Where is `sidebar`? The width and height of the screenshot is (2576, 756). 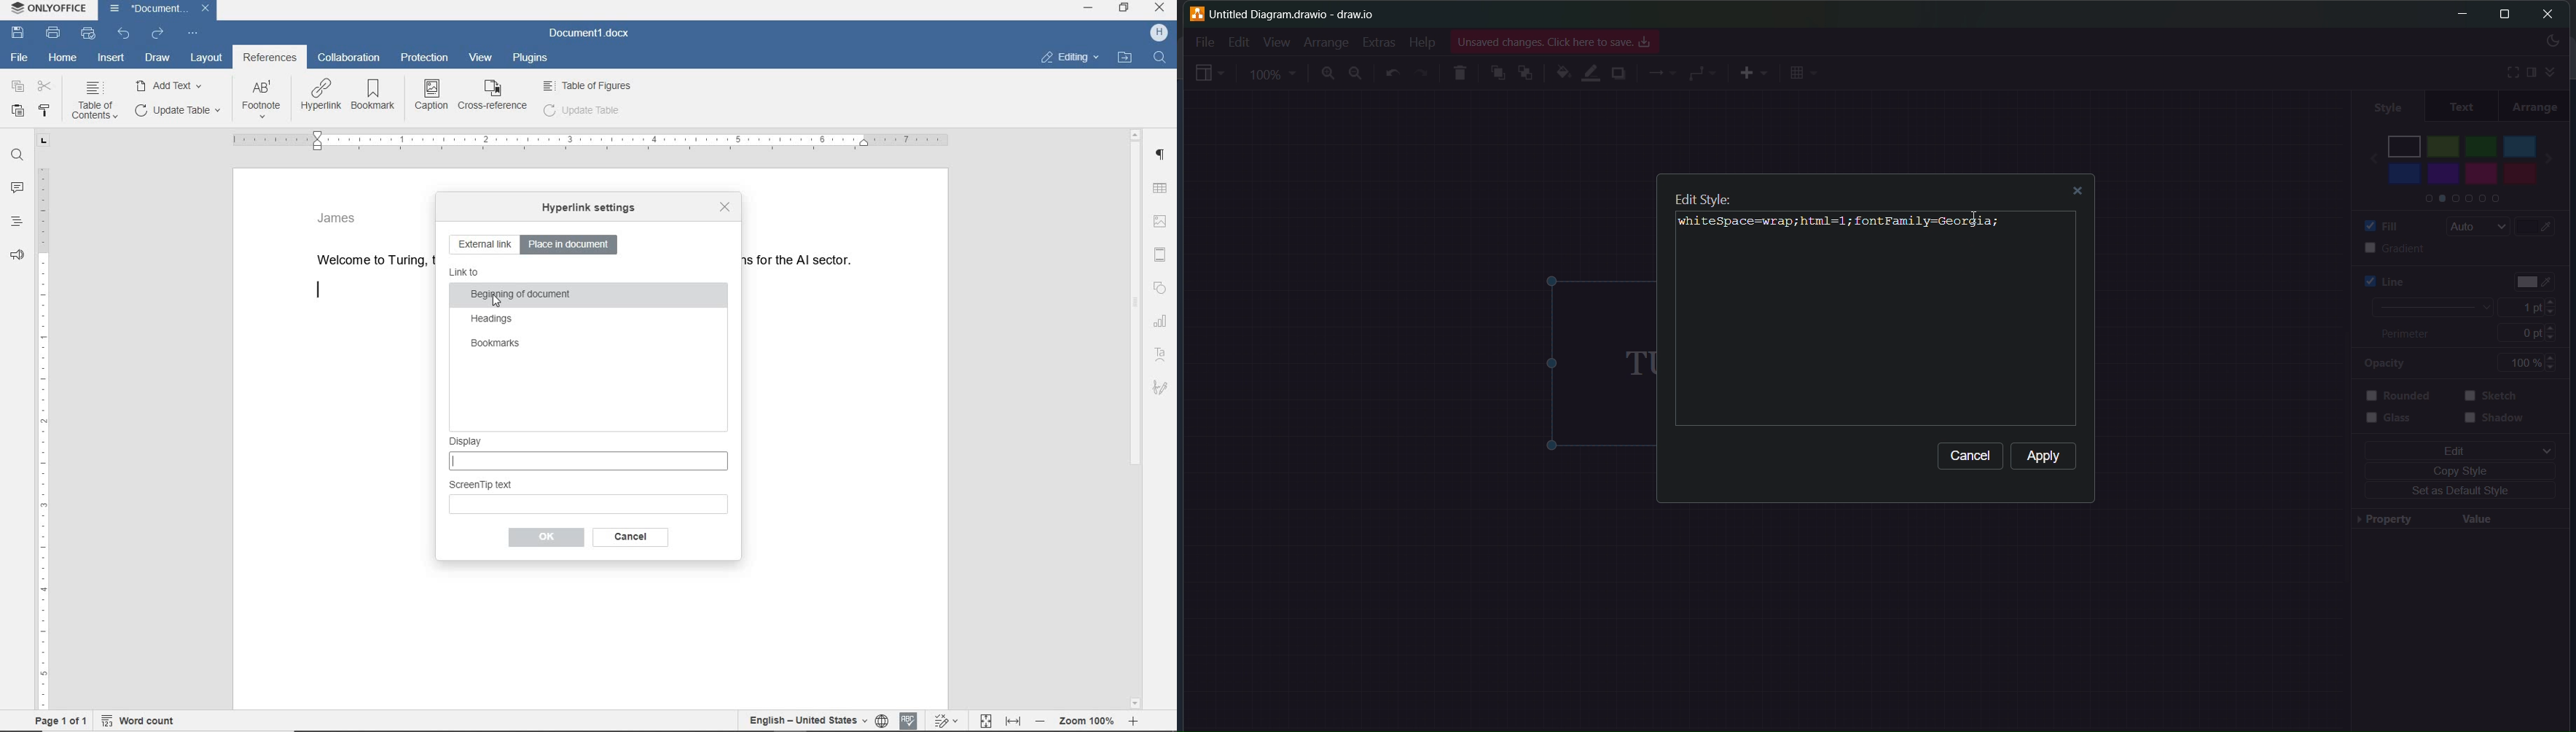
sidebar is located at coordinates (2531, 72).